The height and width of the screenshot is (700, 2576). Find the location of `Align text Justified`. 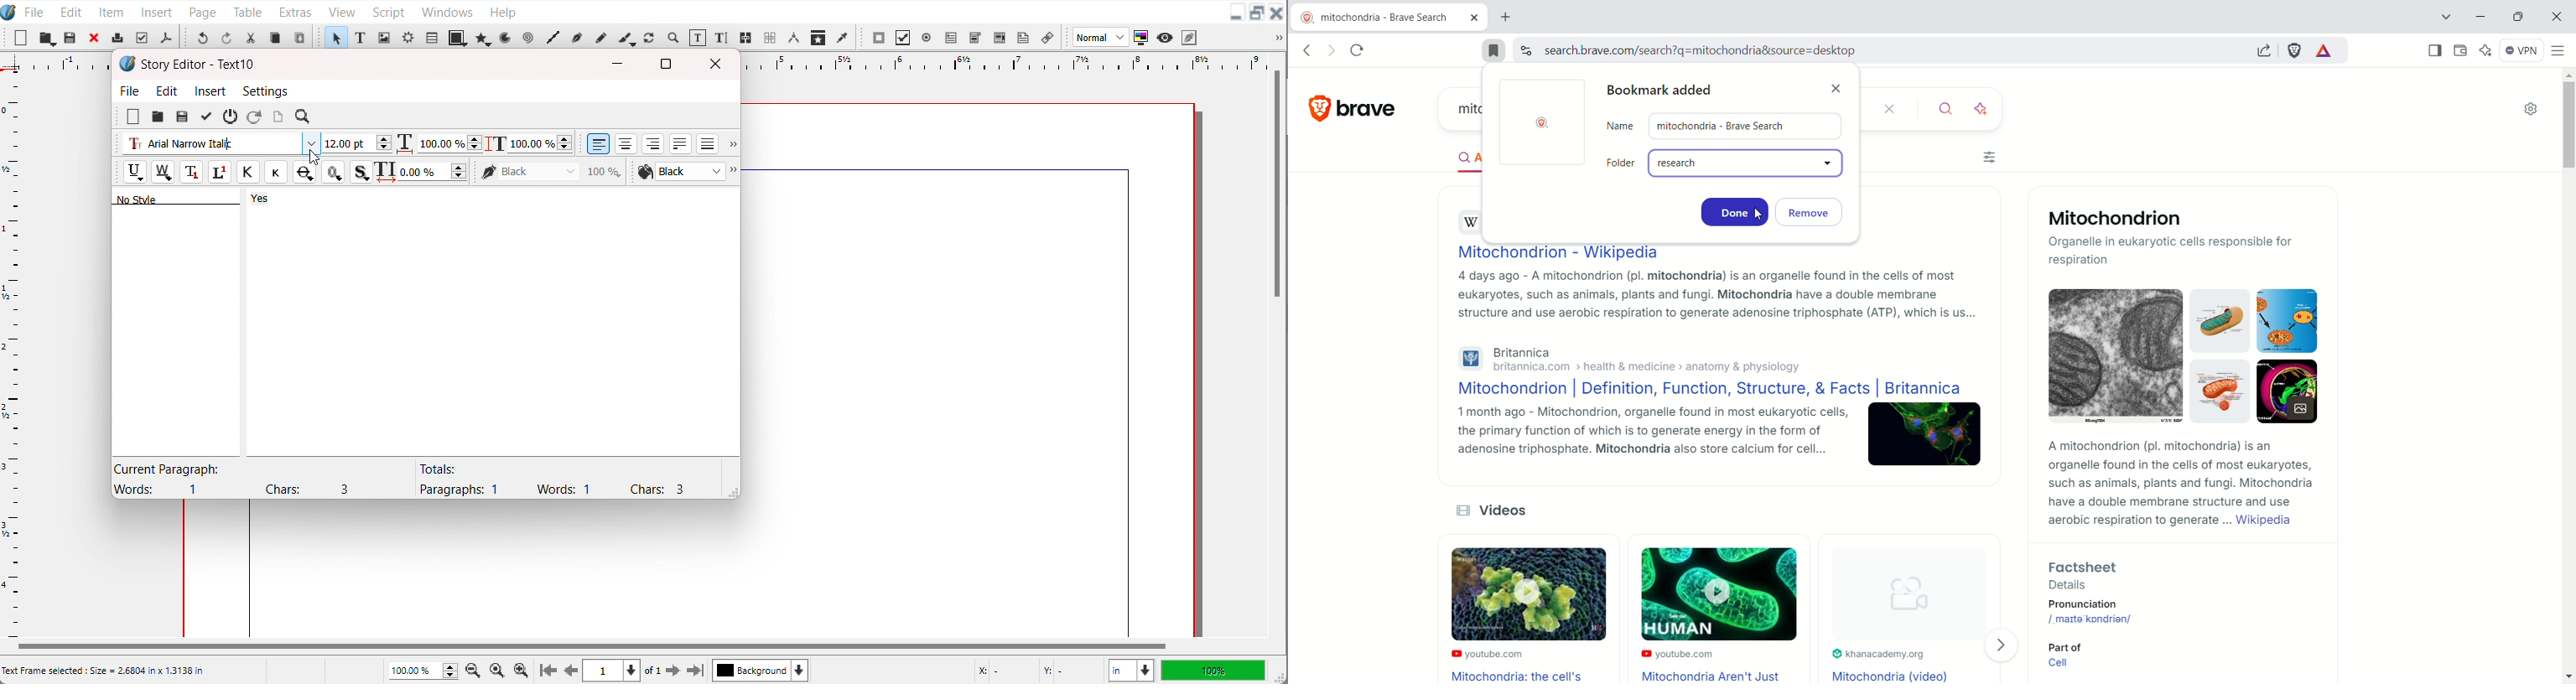

Align text Justified is located at coordinates (681, 143).